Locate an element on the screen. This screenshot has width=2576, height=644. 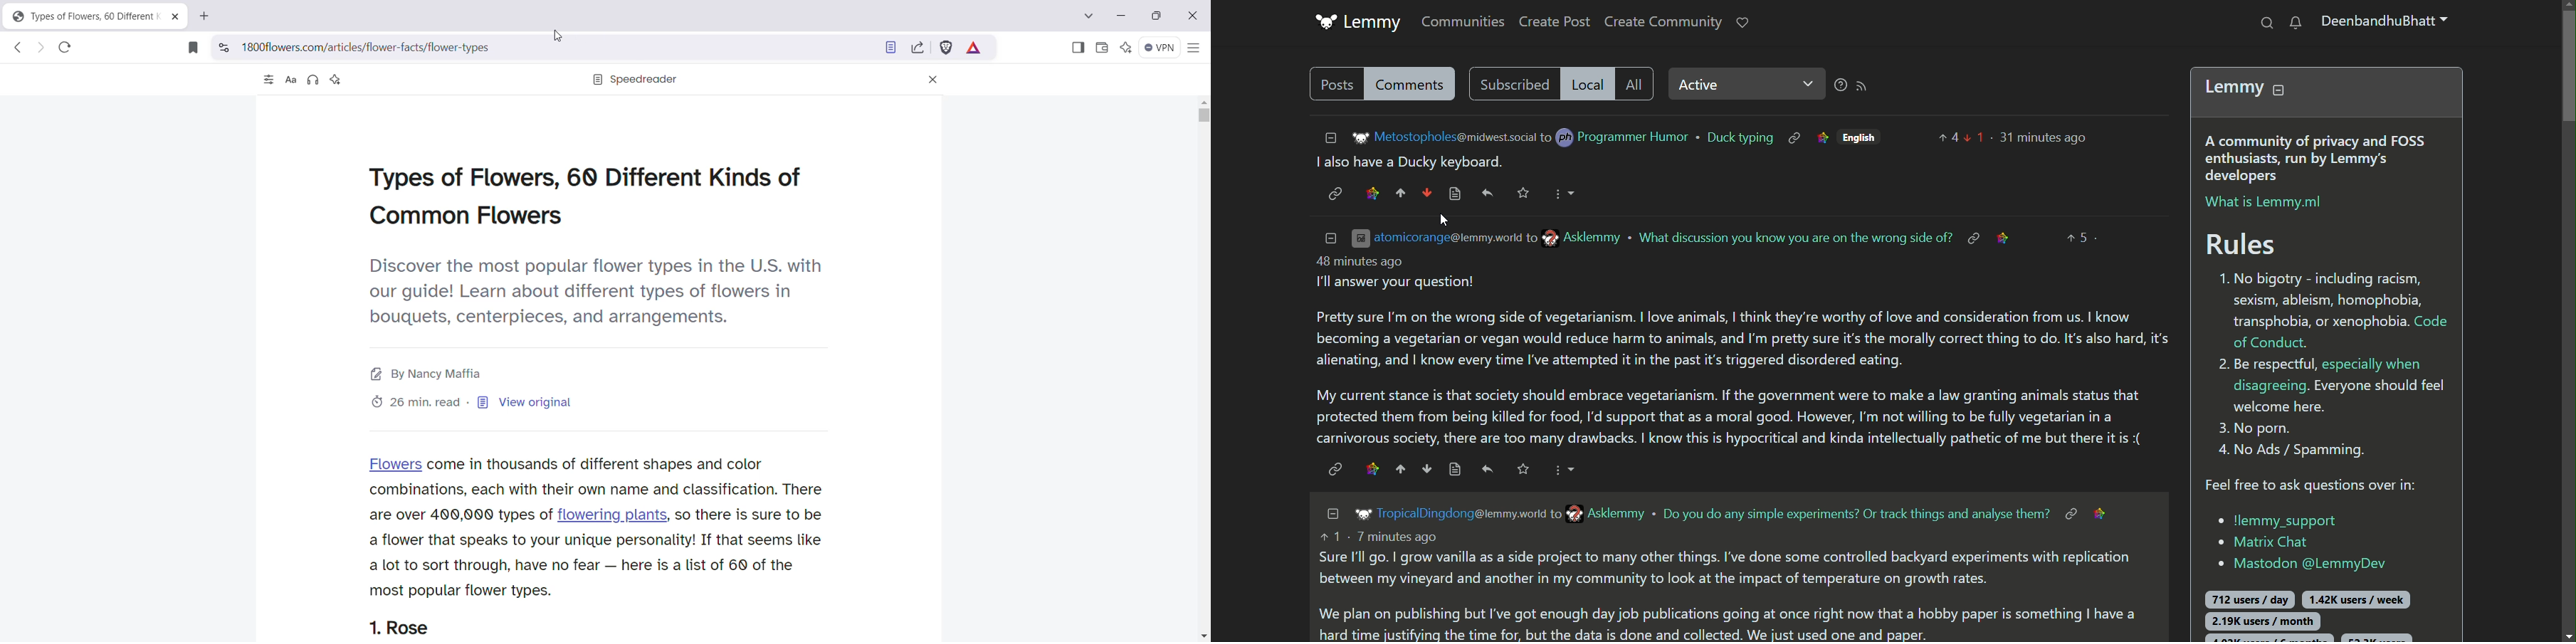
language is located at coordinates (1864, 137).